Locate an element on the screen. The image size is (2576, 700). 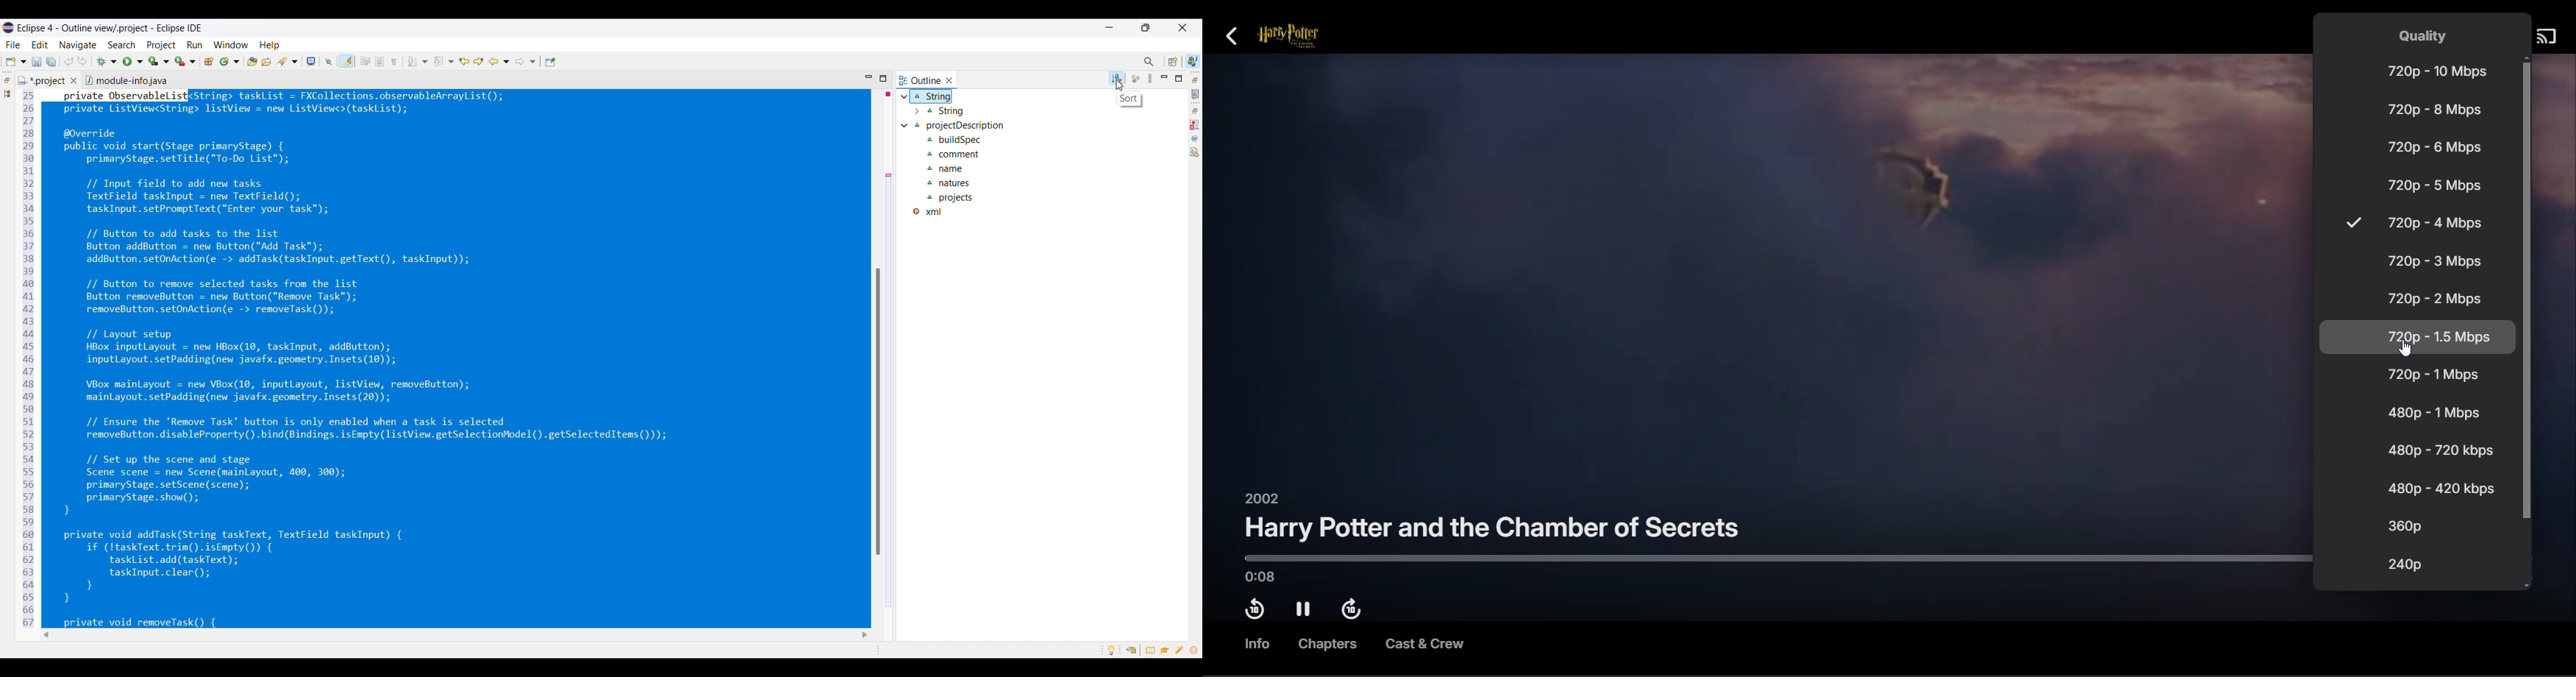
comment is located at coordinates (954, 155).